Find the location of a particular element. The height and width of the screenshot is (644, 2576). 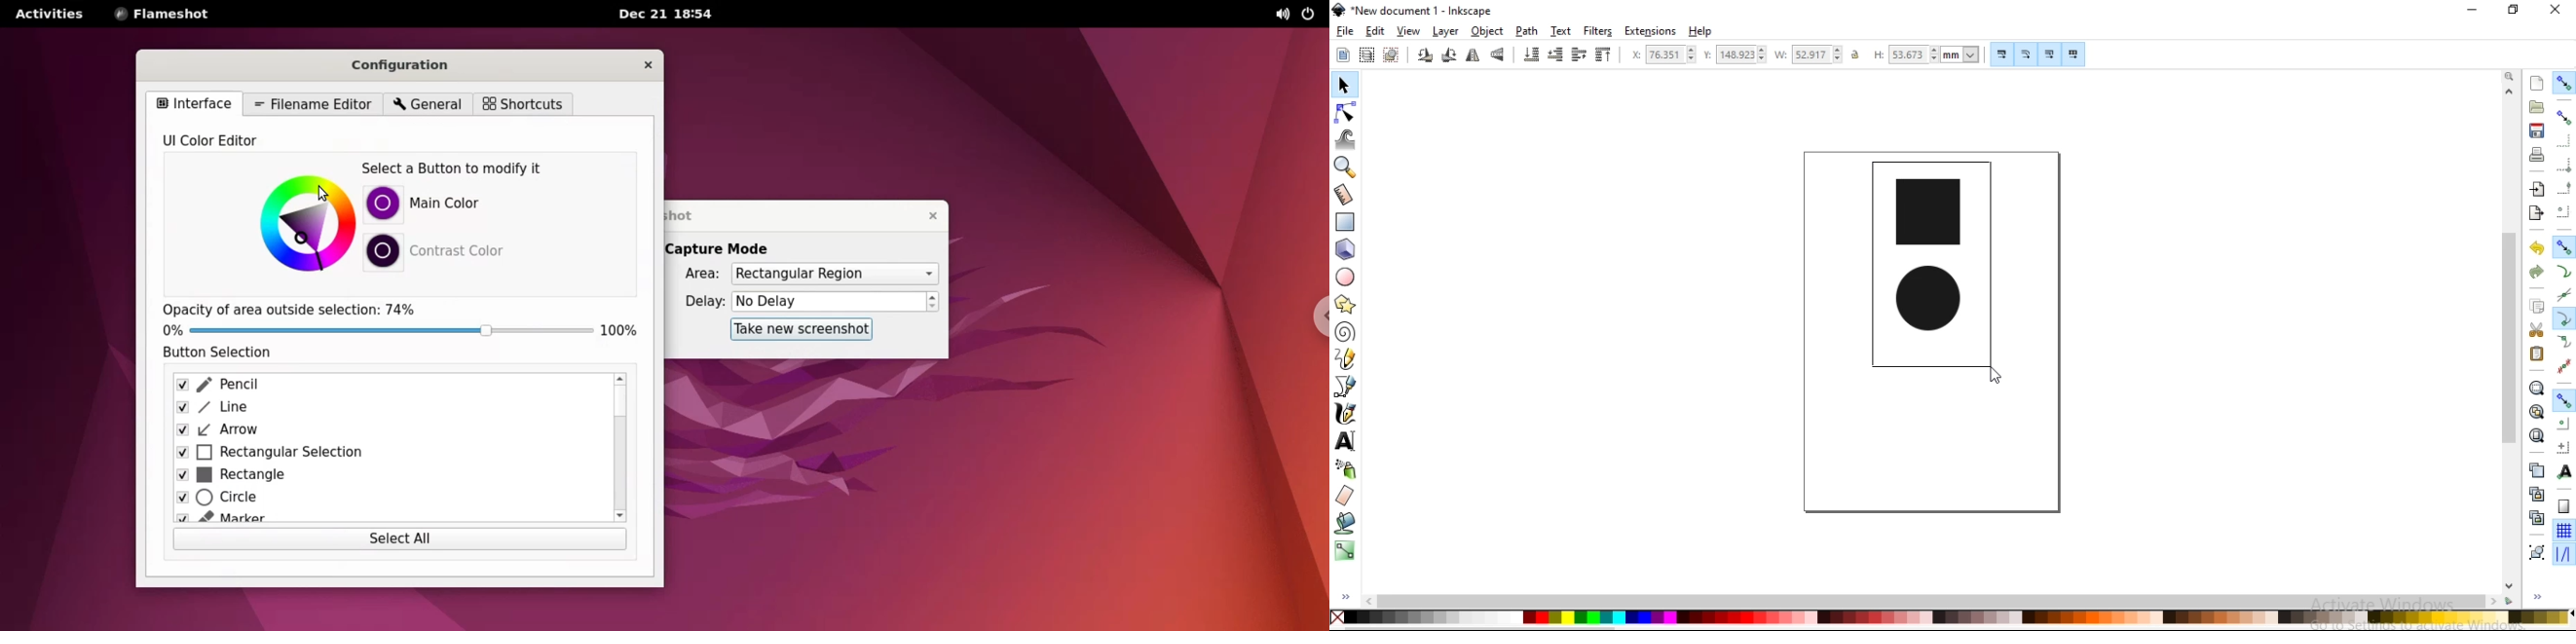

marker checkbox is located at coordinates (387, 519).